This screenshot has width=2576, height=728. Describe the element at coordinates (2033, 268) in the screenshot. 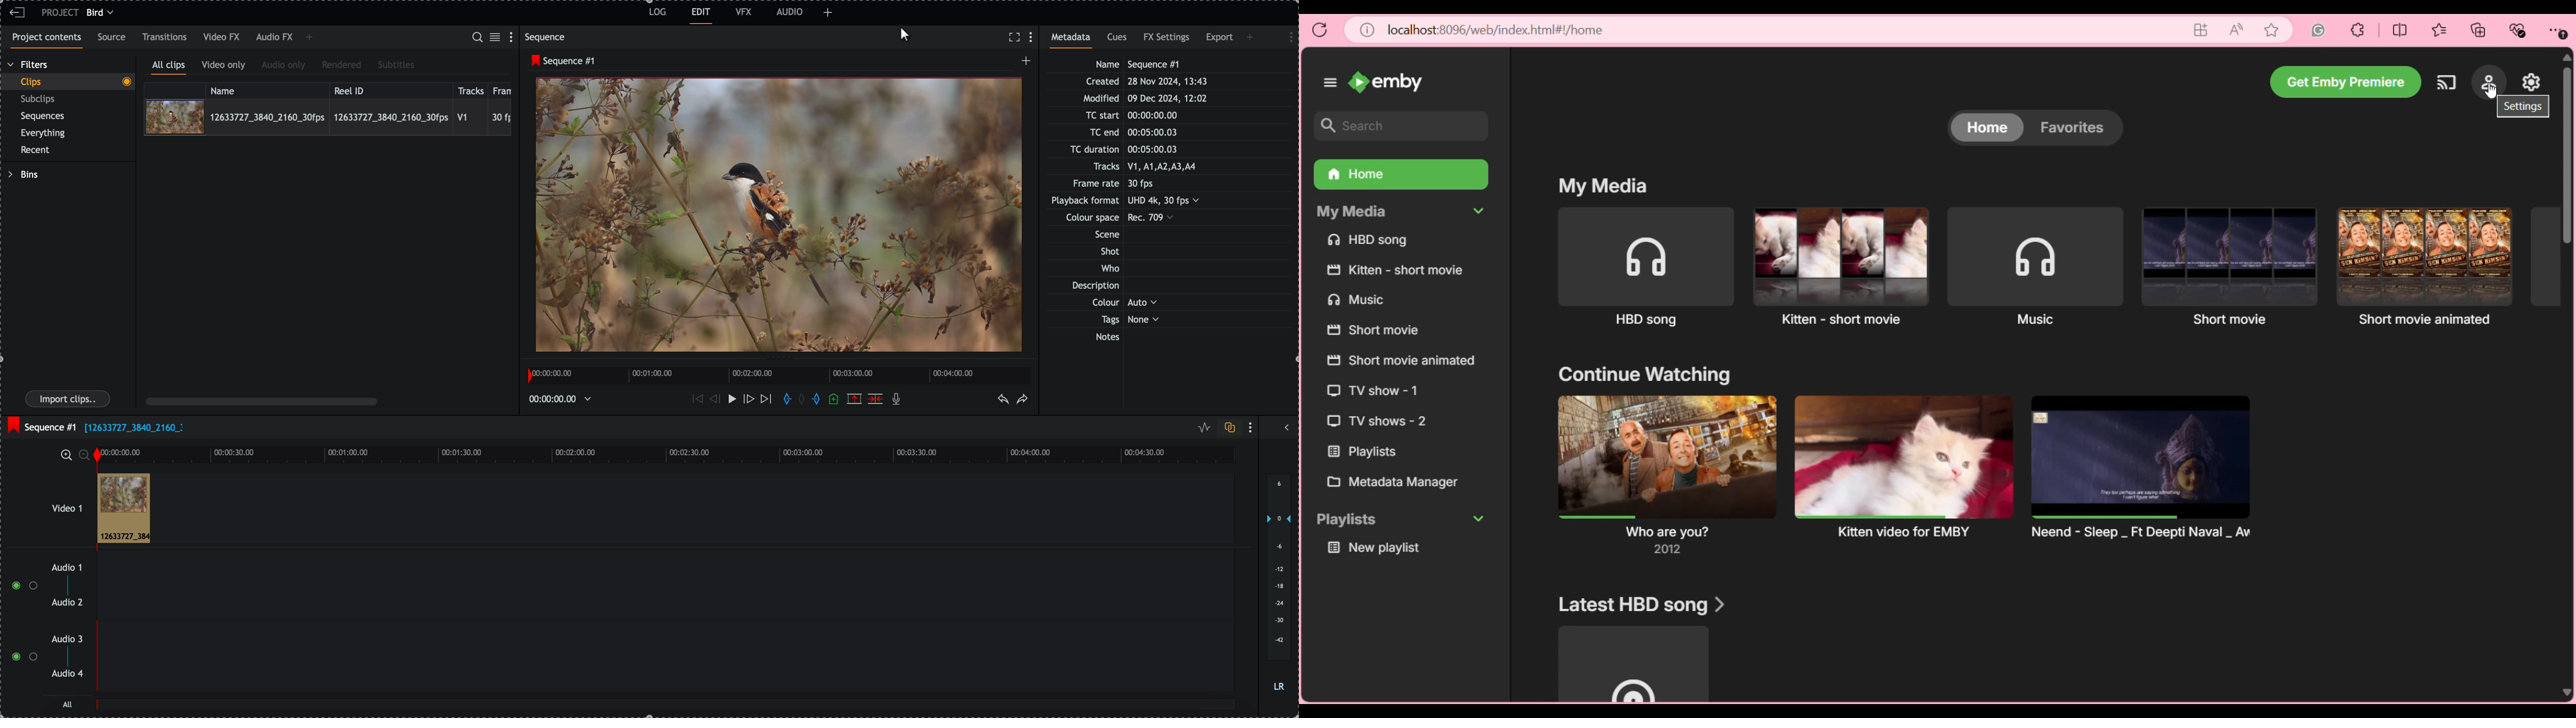

I see `music` at that location.